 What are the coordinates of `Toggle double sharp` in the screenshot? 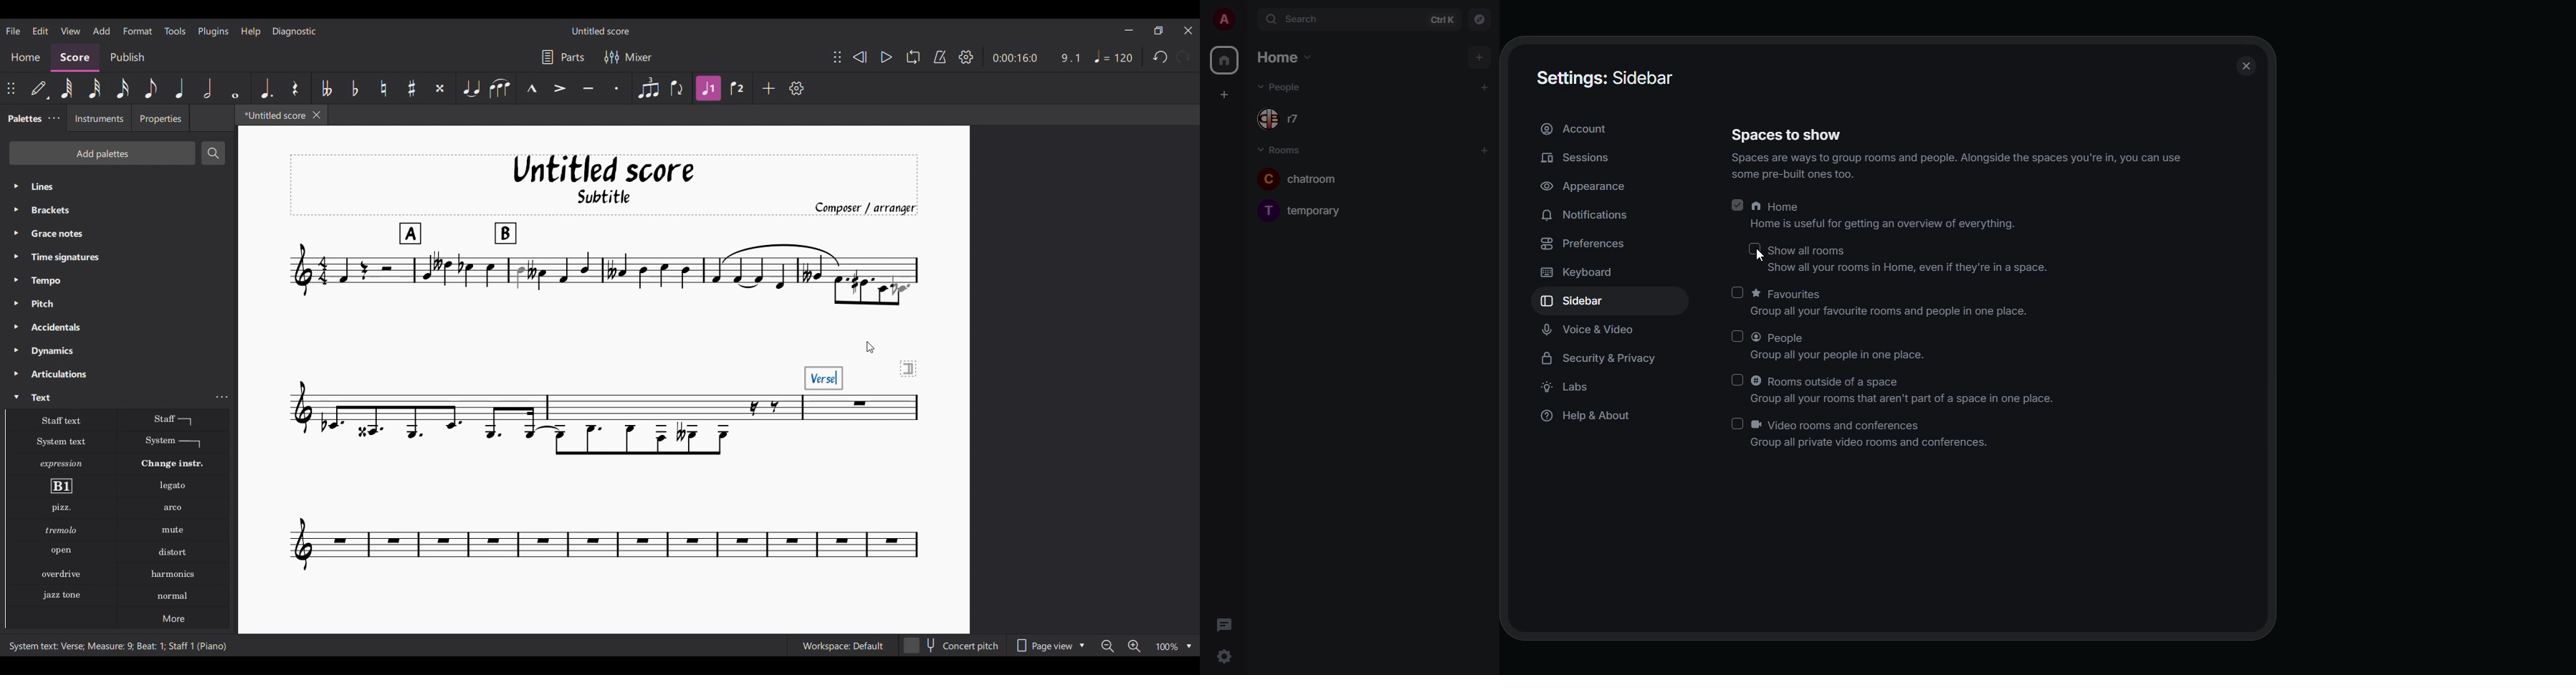 It's located at (440, 88).